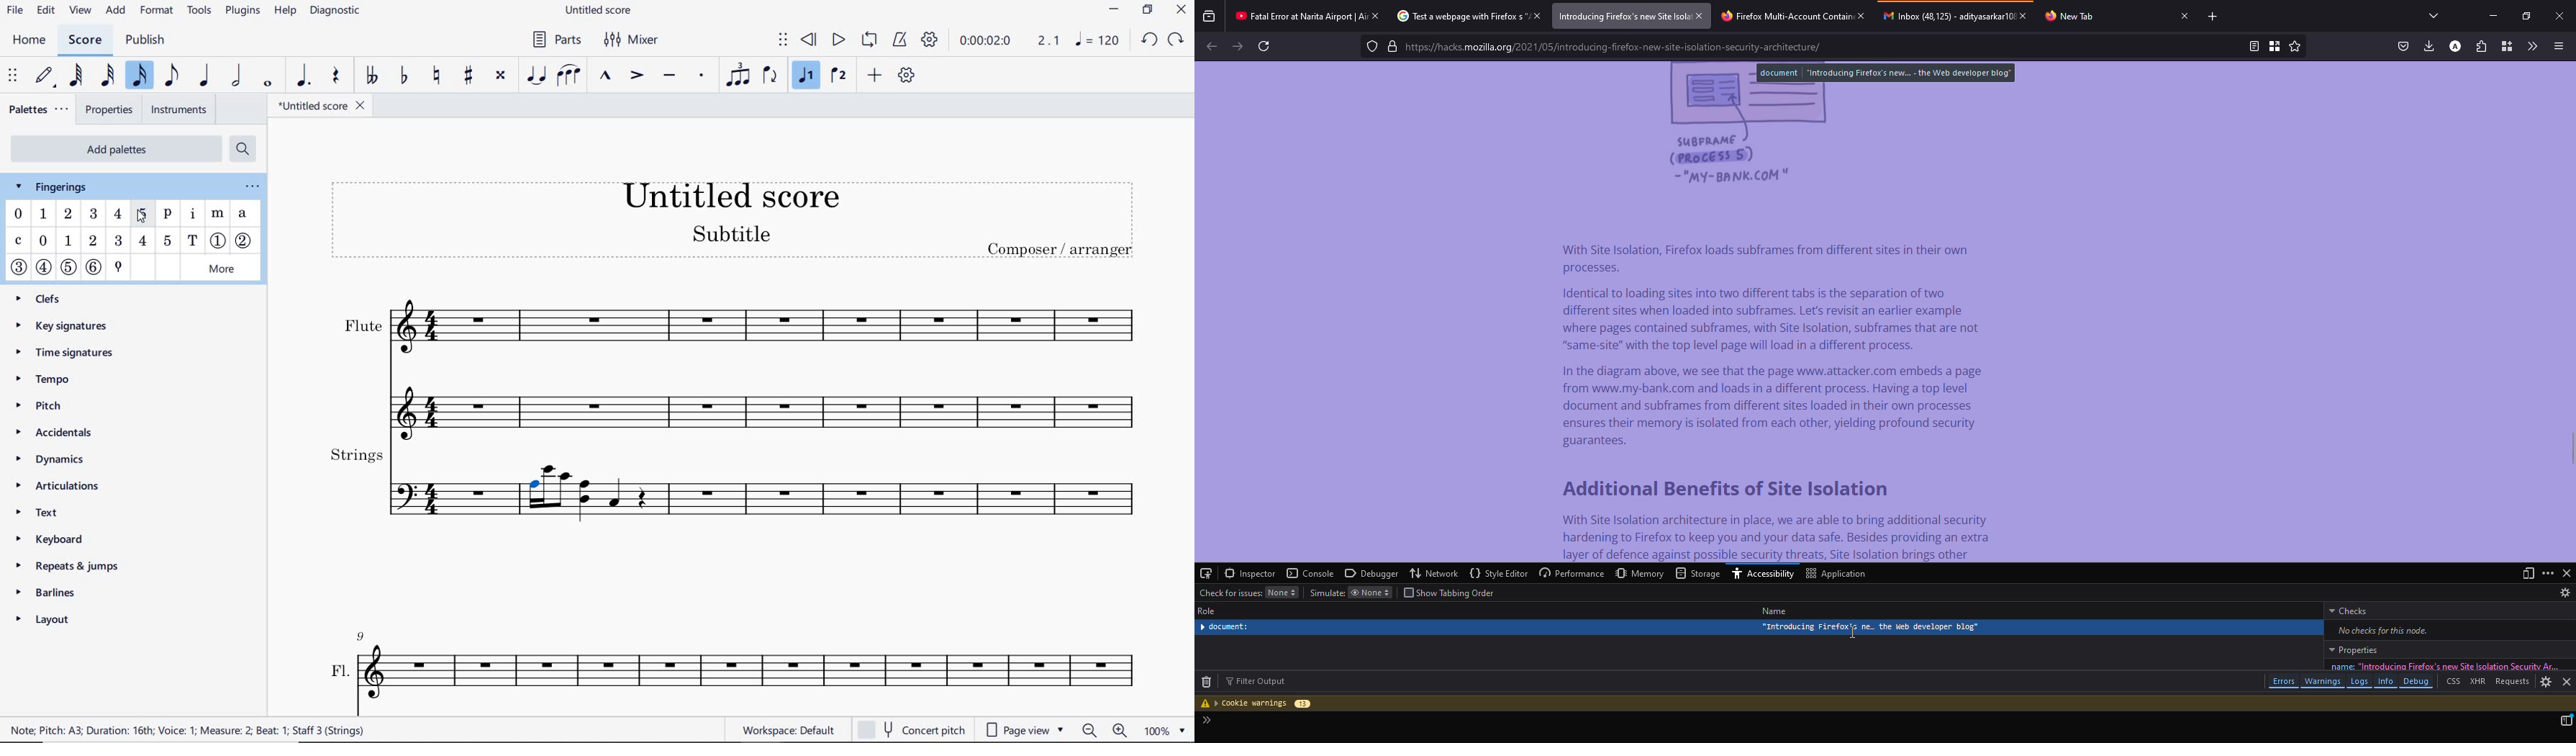 The image size is (2576, 756). I want to click on play, so click(839, 41).